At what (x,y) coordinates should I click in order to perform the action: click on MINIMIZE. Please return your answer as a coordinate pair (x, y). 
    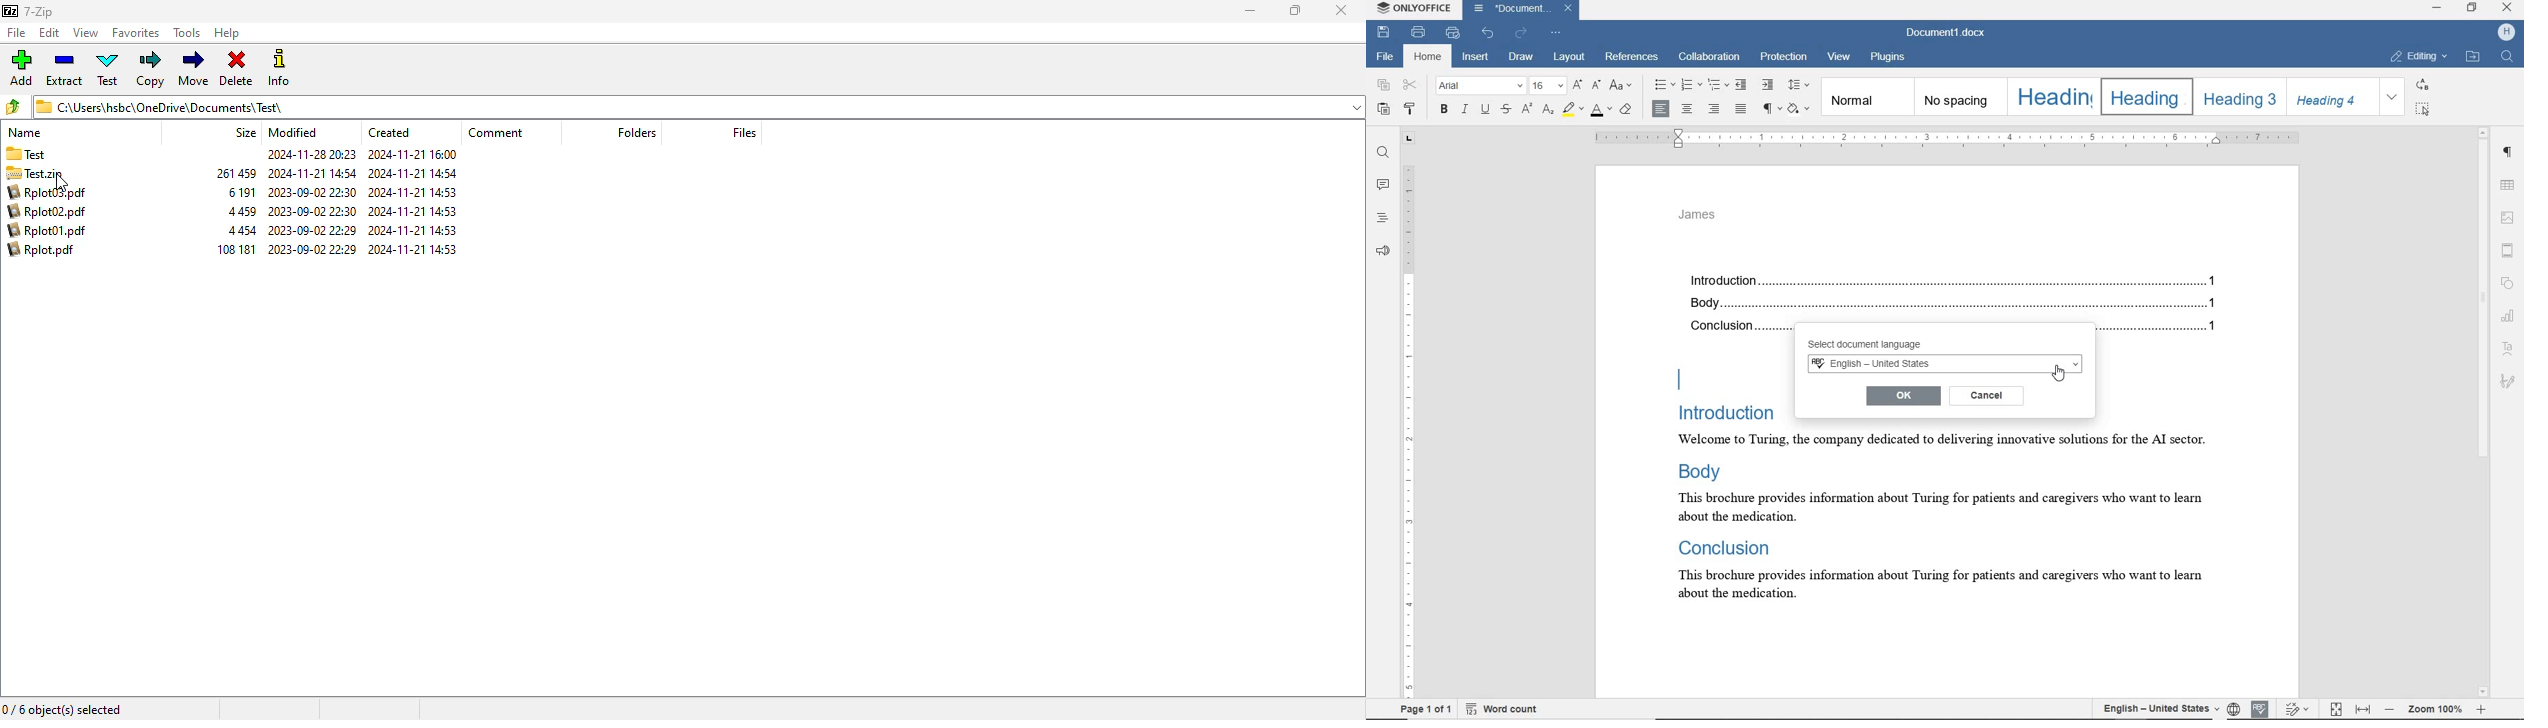
    Looking at the image, I should click on (2438, 10).